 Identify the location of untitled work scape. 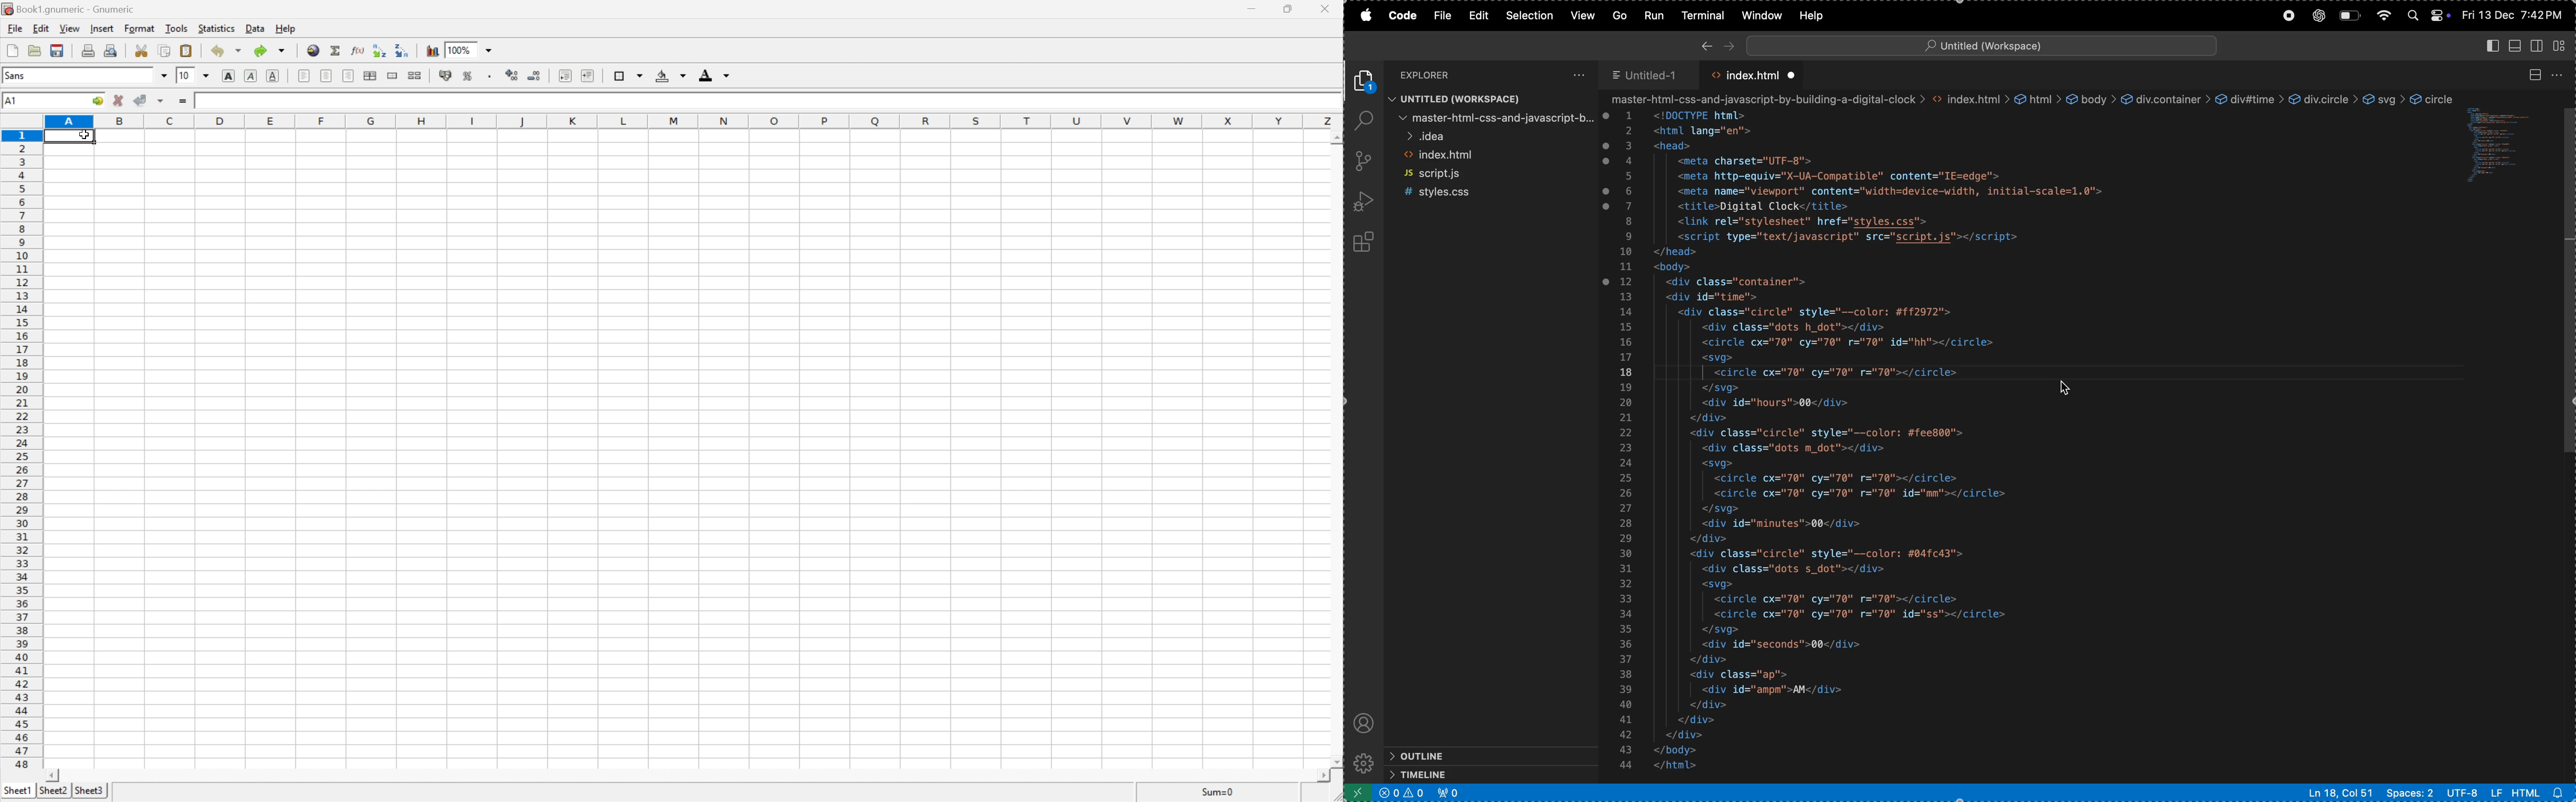
(1978, 44).